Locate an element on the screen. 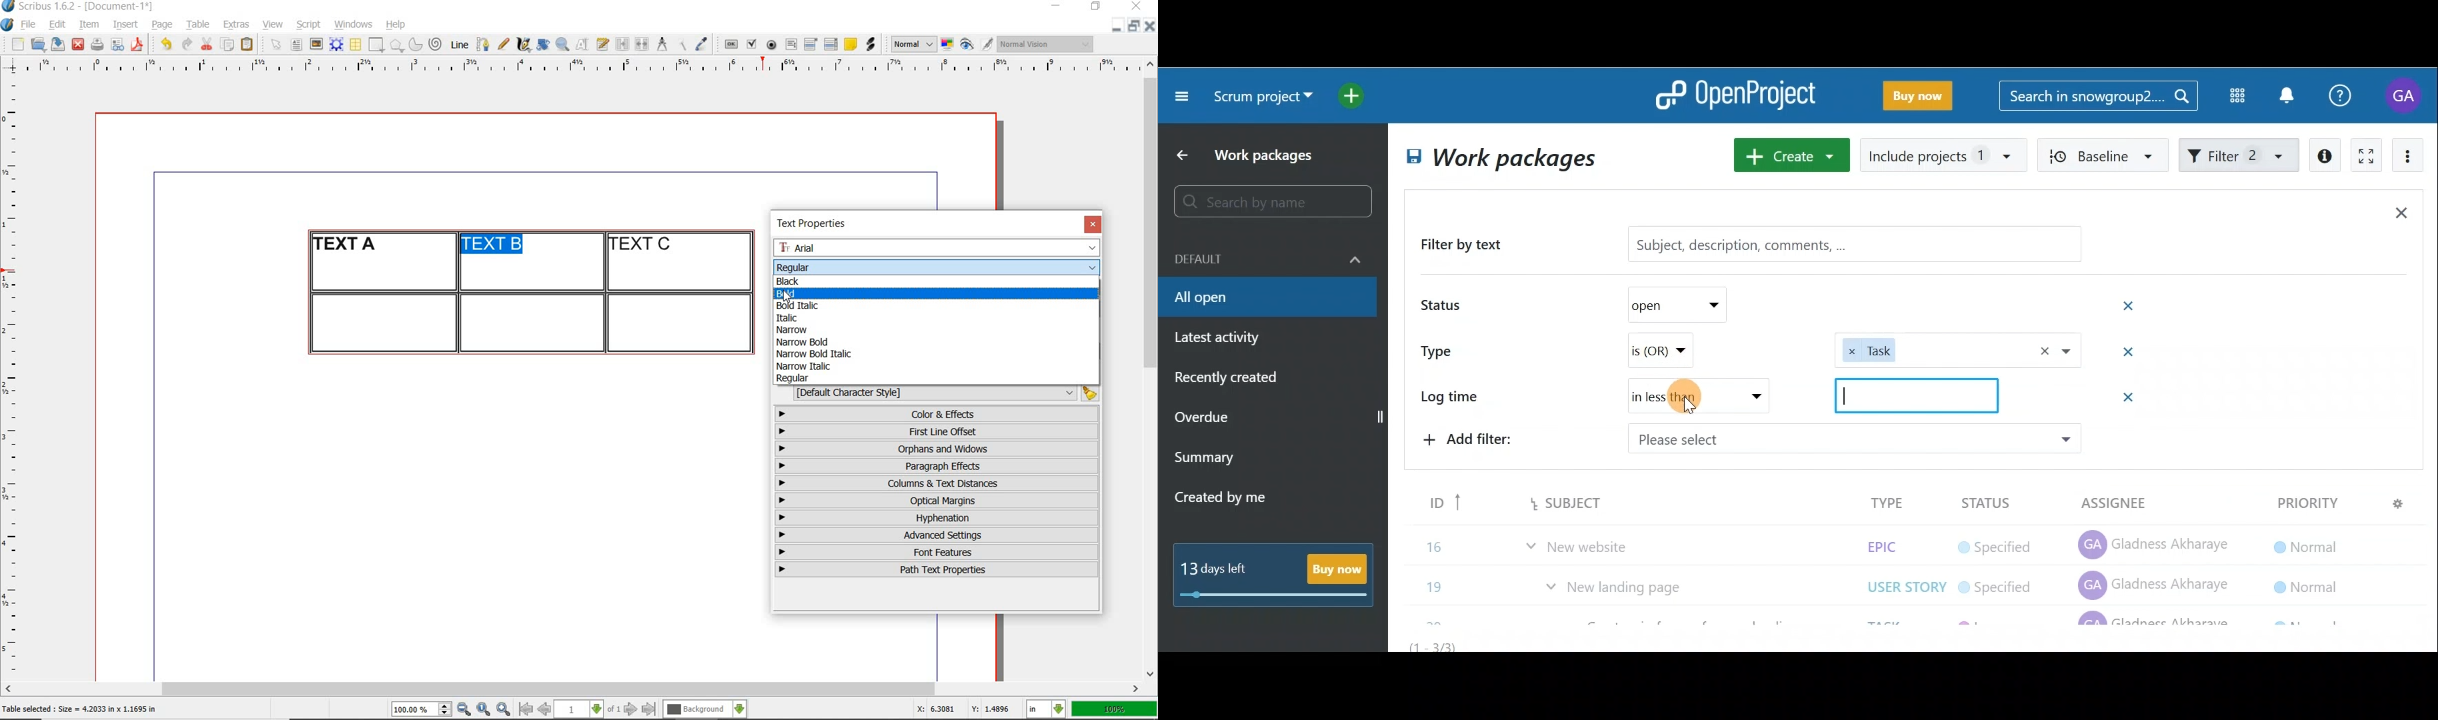  Log is located at coordinates (1668, 392).